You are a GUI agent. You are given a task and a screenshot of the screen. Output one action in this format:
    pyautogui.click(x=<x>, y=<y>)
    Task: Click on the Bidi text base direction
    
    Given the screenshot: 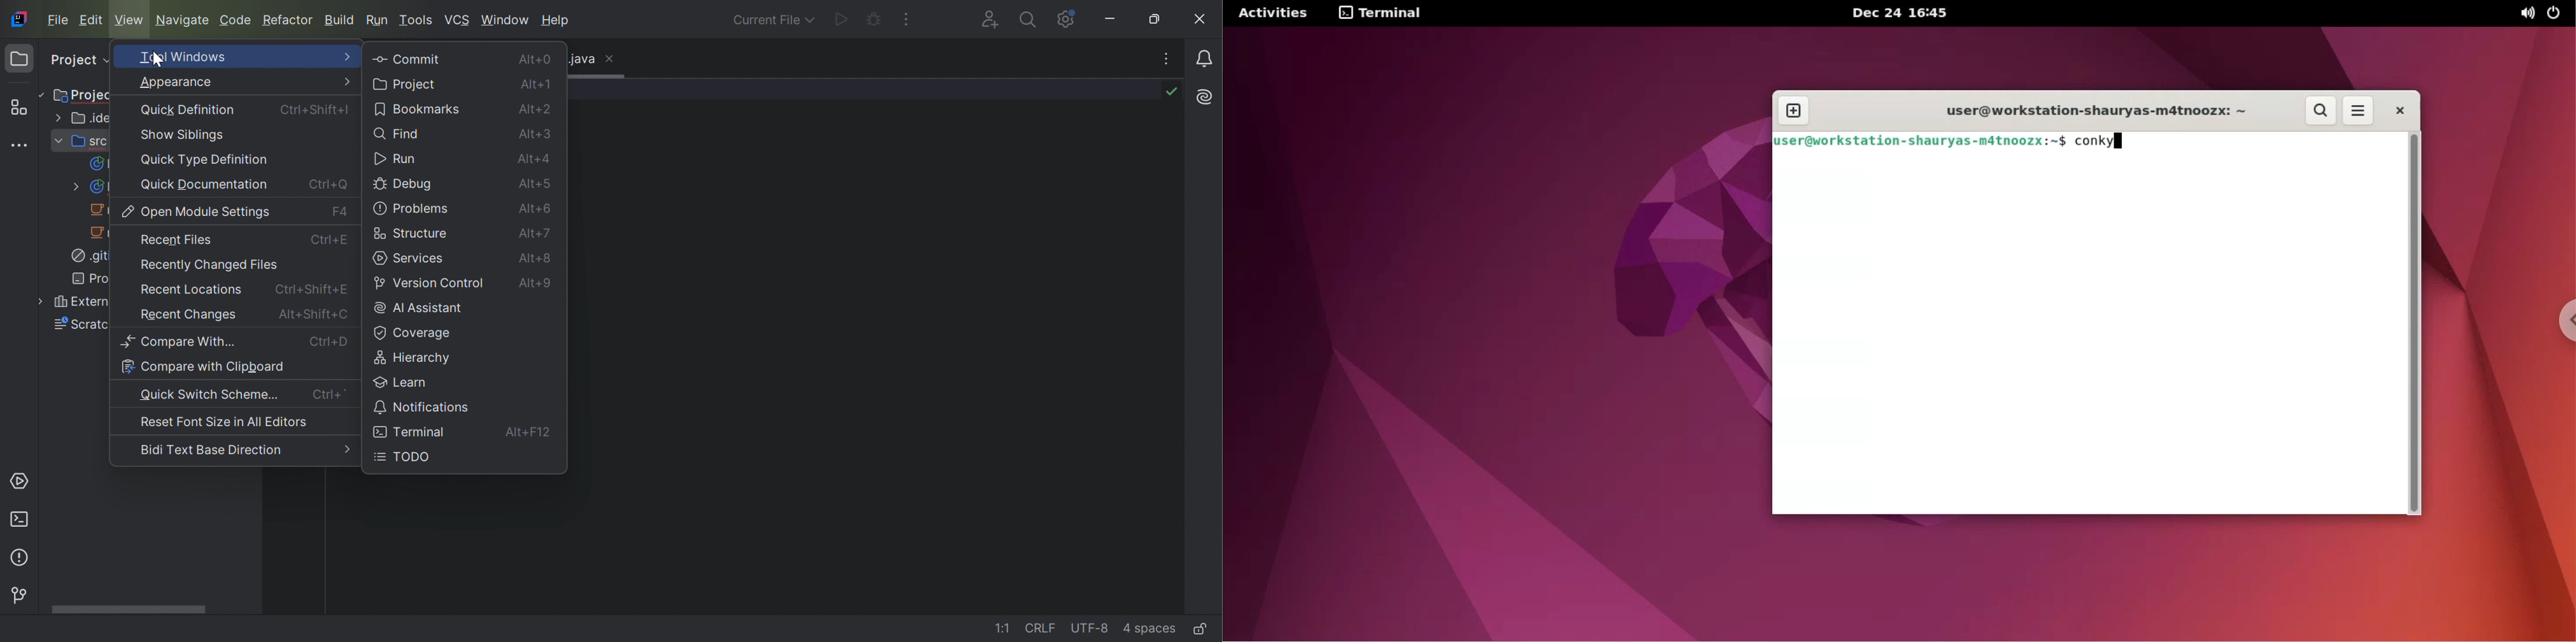 What is the action you would take?
    pyautogui.click(x=210, y=450)
    